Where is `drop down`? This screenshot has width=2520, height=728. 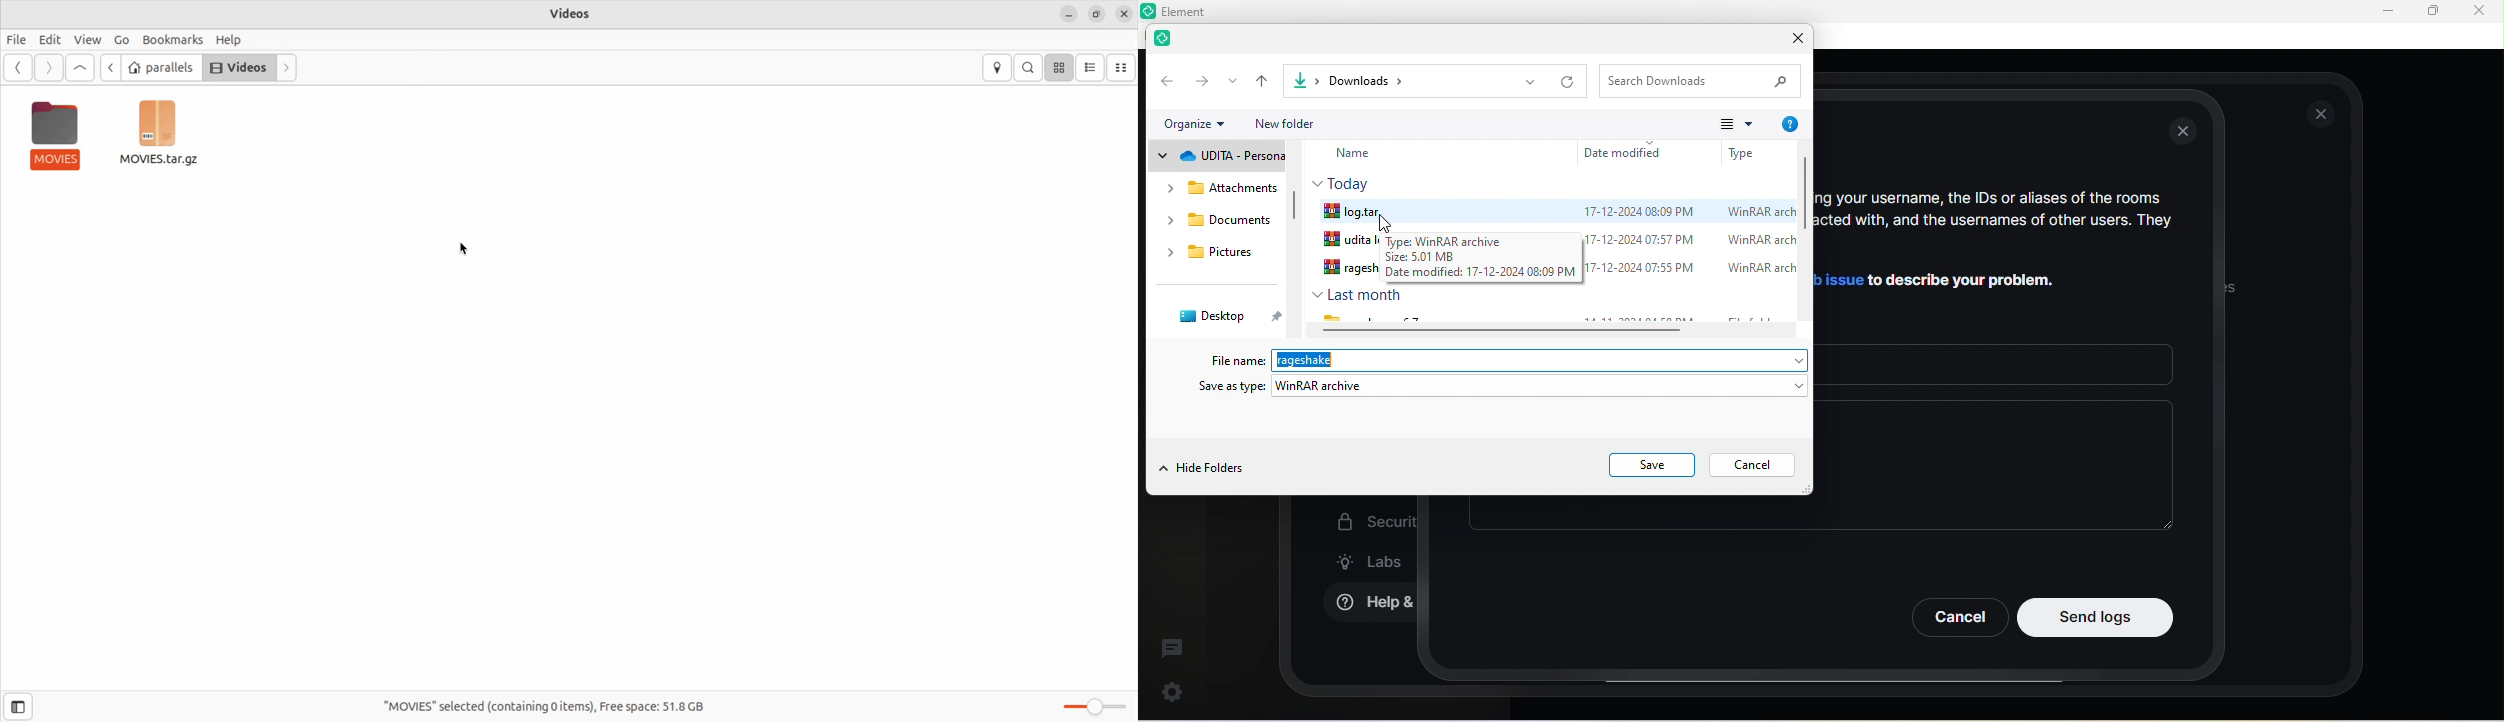 drop down is located at coordinates (1233, 81).